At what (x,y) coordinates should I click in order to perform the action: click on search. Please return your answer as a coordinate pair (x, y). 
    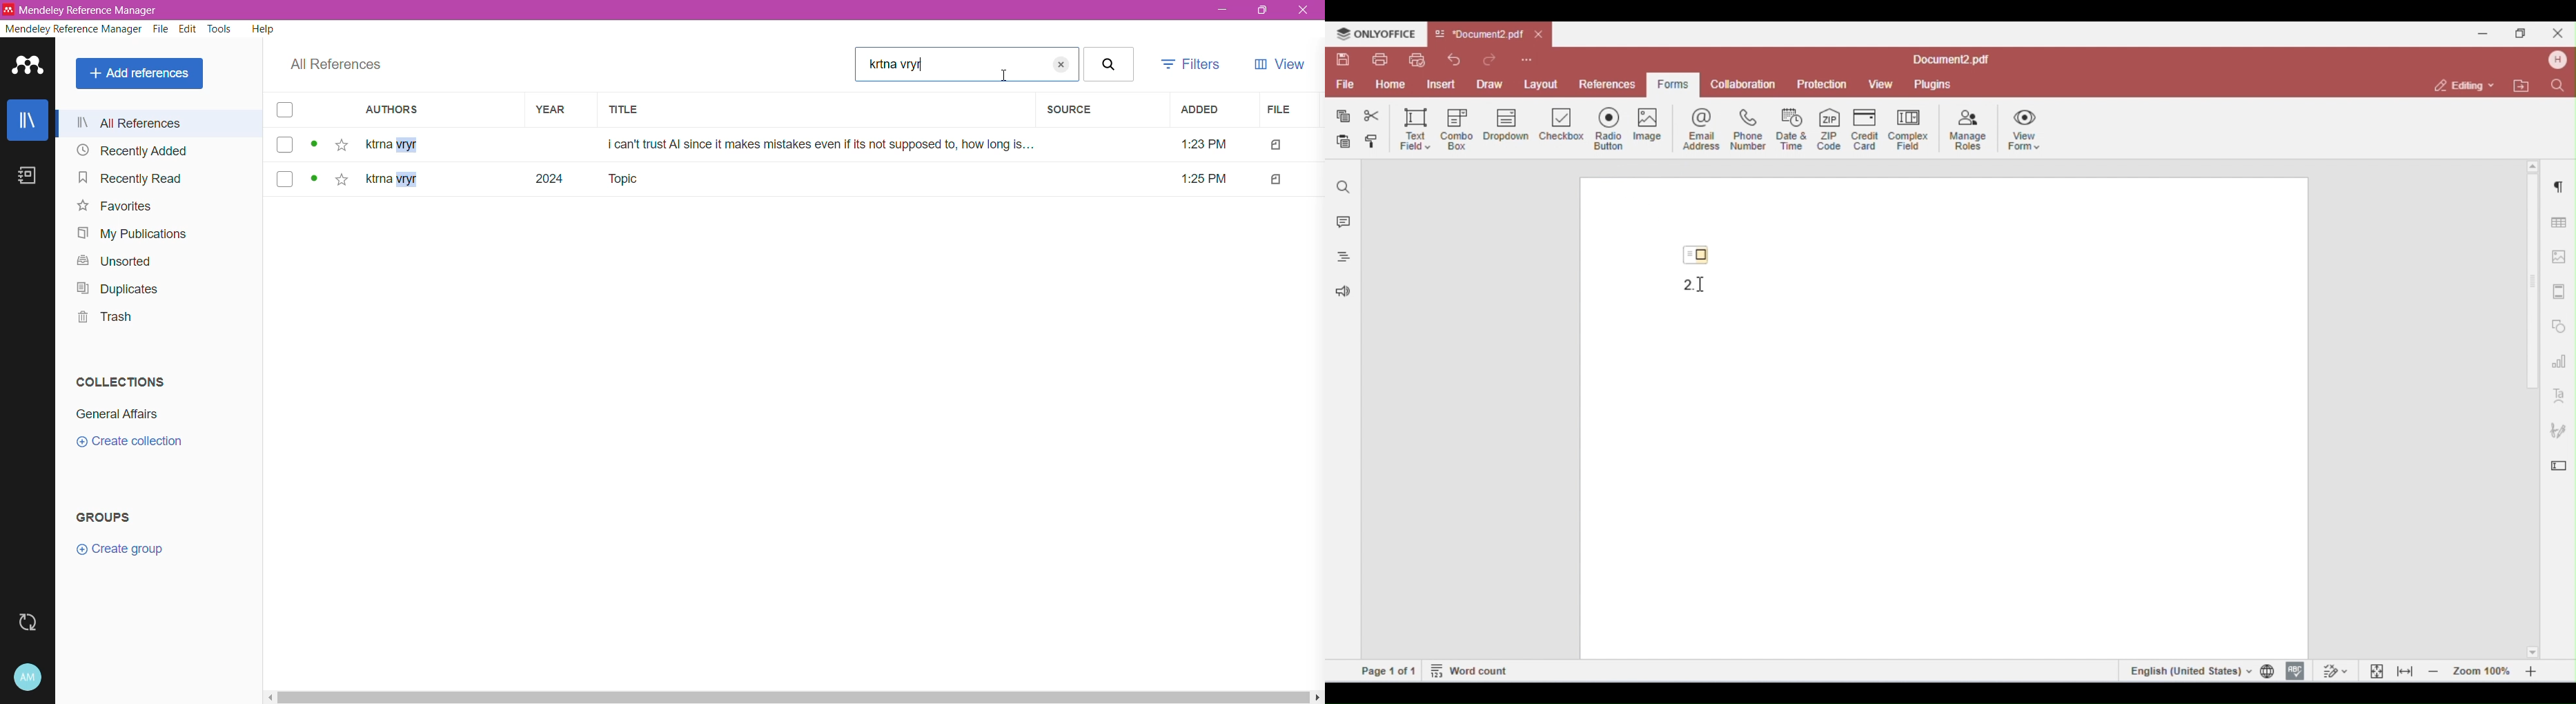
    Looking at the image, I should click on (1108, 63).